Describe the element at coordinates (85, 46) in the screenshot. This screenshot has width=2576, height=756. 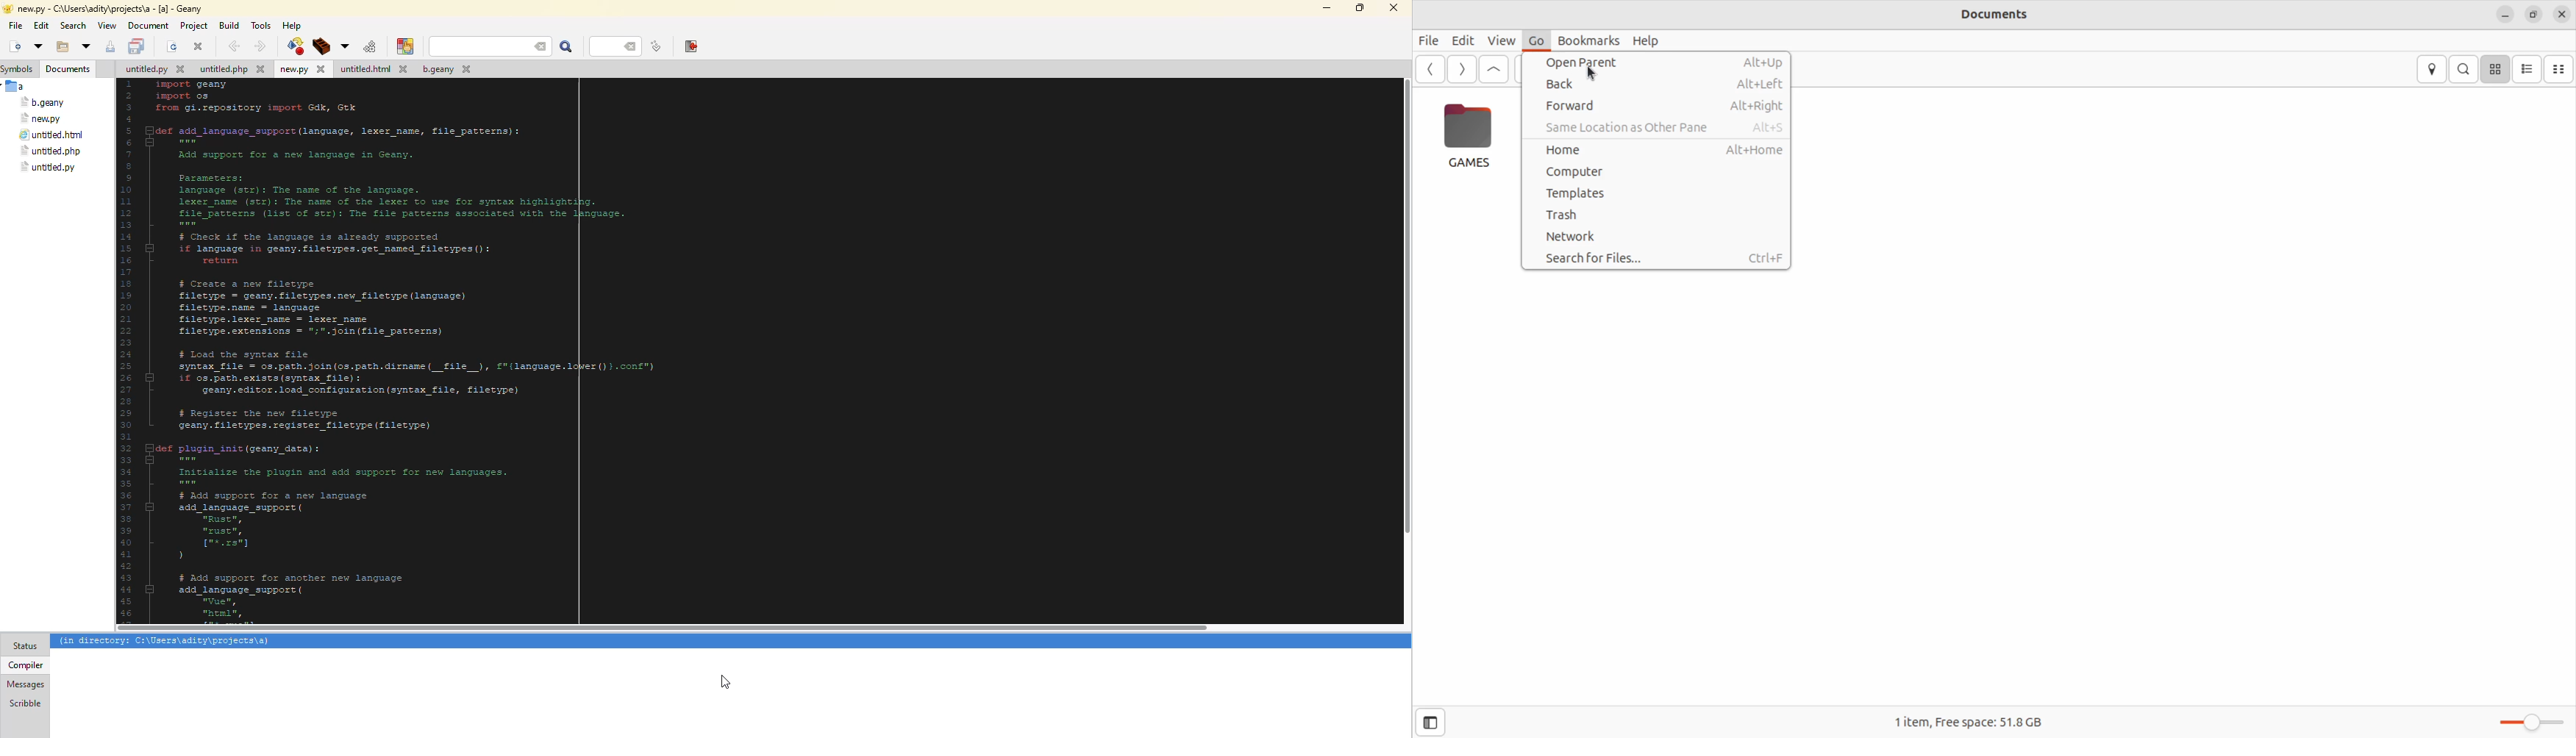
I see `open` at that location.